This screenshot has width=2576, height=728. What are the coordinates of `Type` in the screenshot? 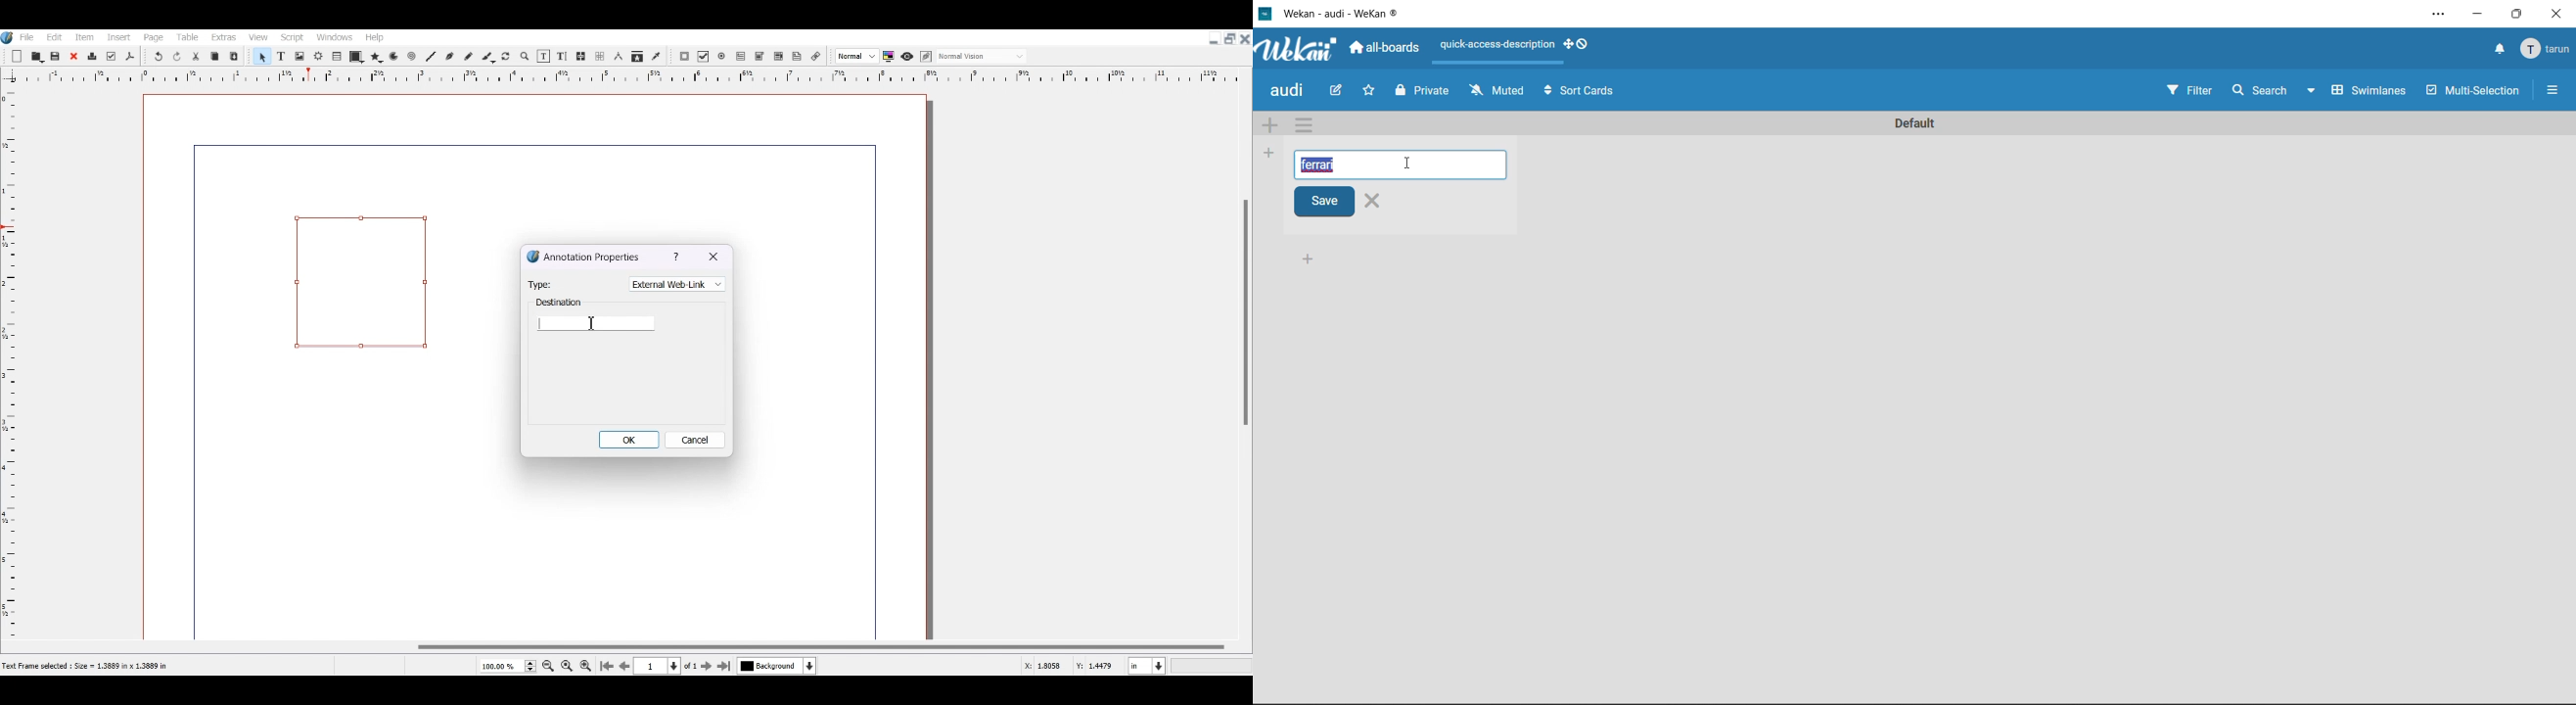 It's located at (540, 283).